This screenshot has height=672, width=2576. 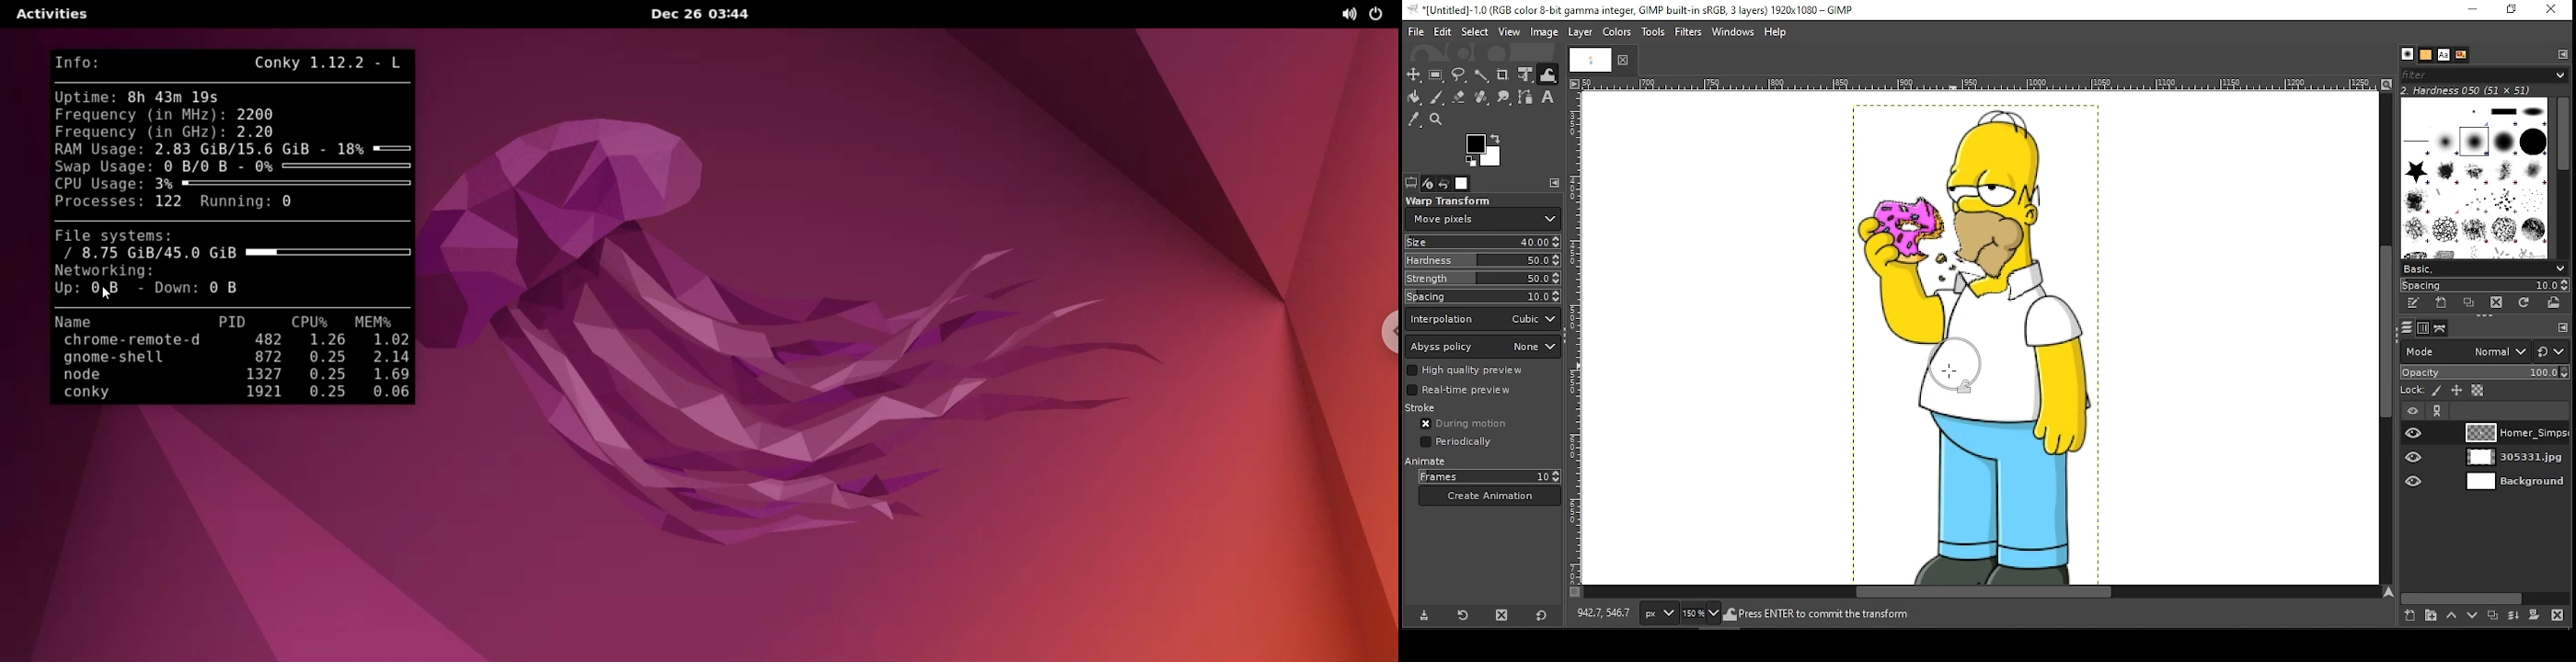 I want to click on help, so click(x=1777, y=33).